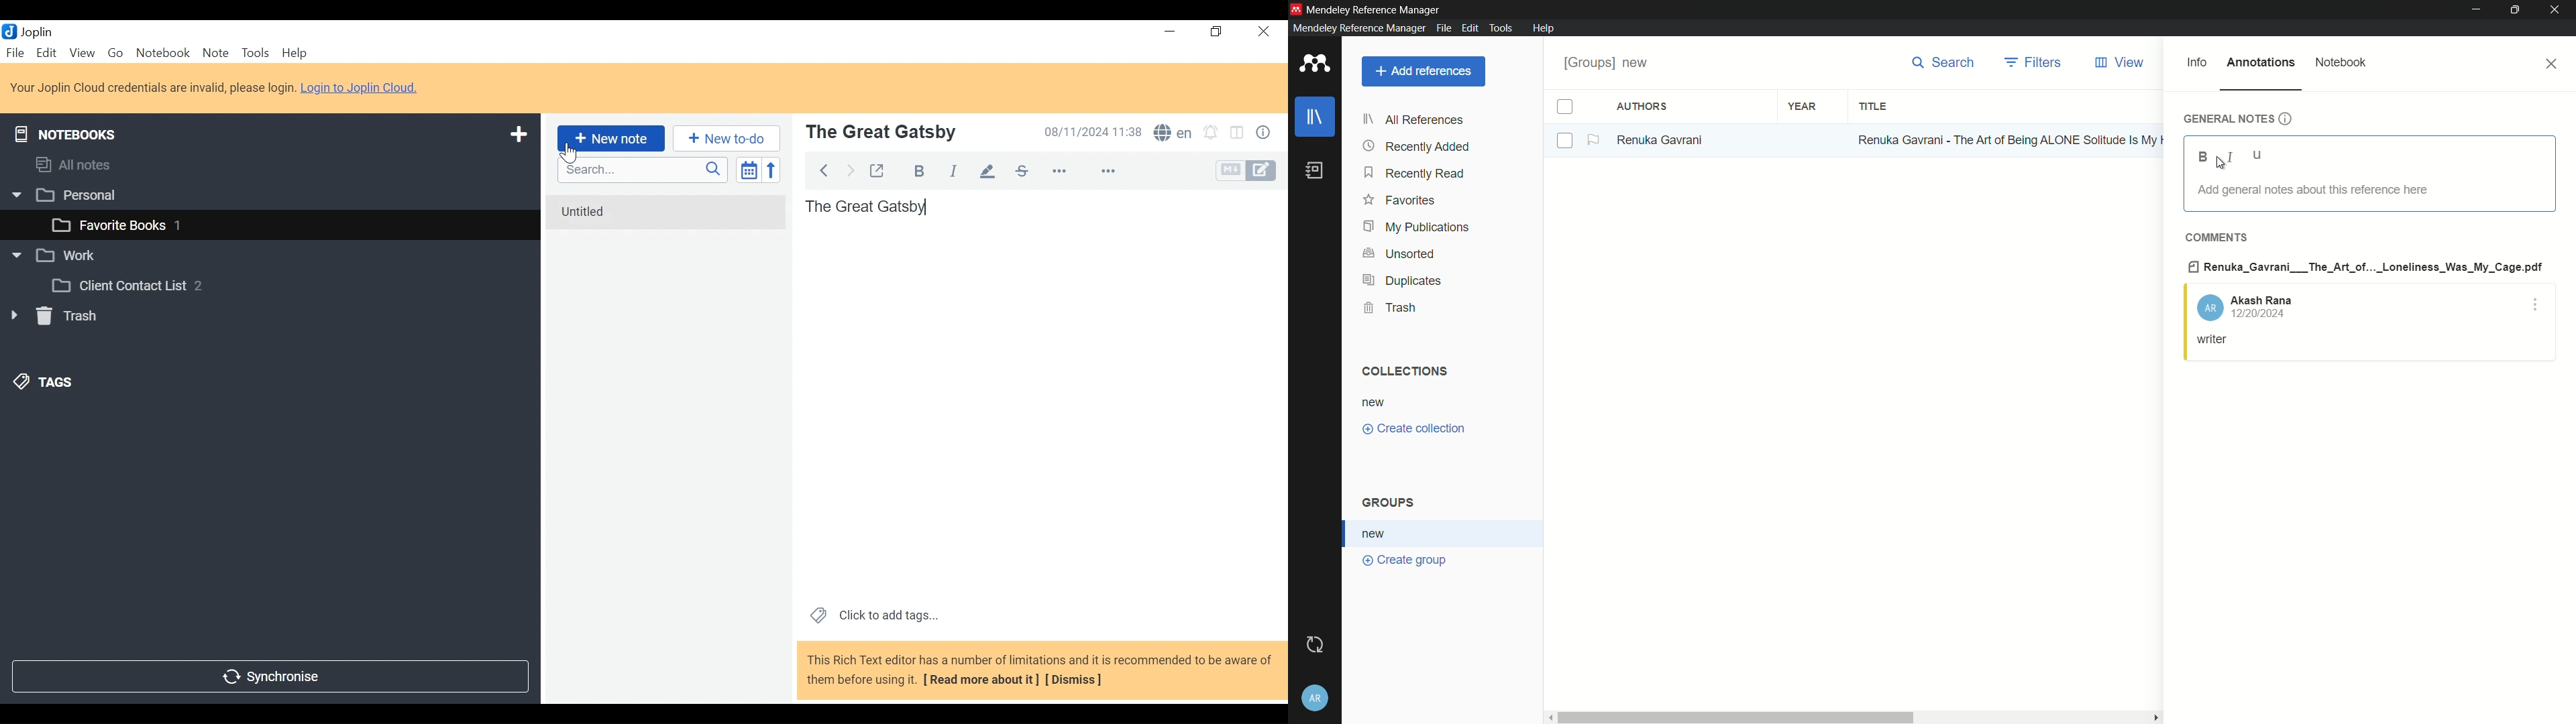 The height and width of the screenshot is (728, 2576). I want to click on Strikethrough, so click(1023, 172).